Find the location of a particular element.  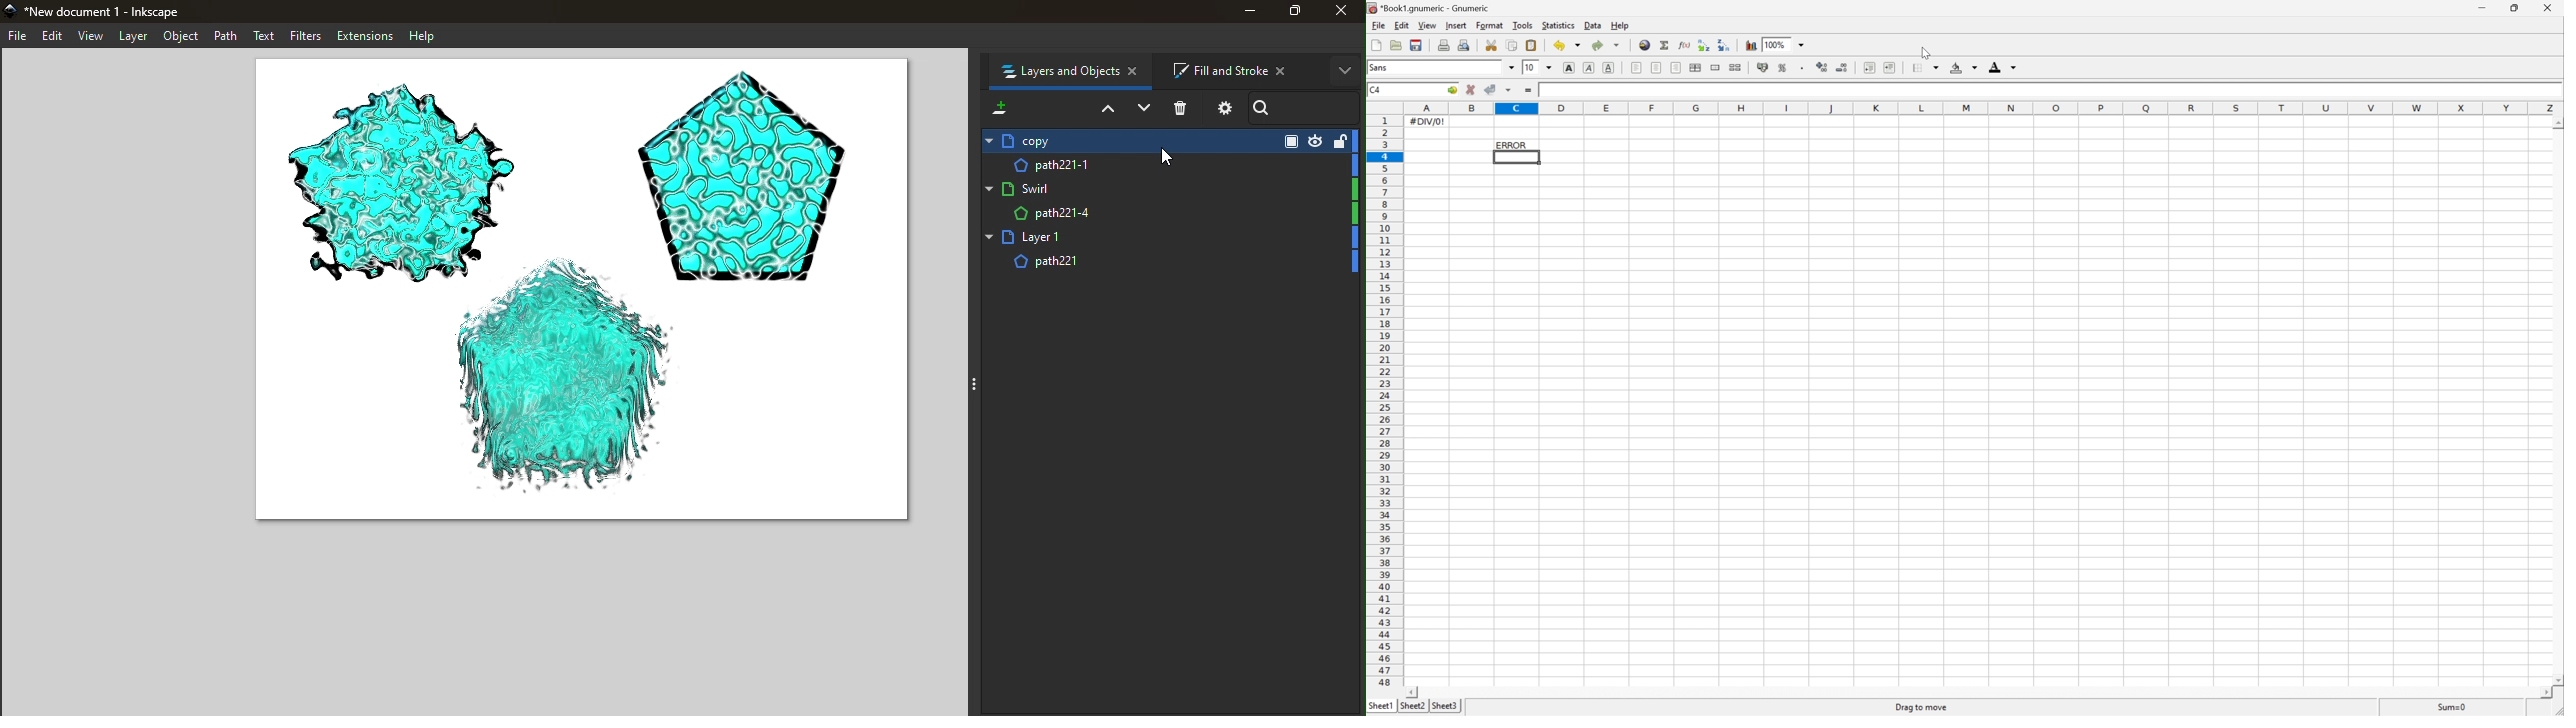

File is located at coordinates (1379, 26).